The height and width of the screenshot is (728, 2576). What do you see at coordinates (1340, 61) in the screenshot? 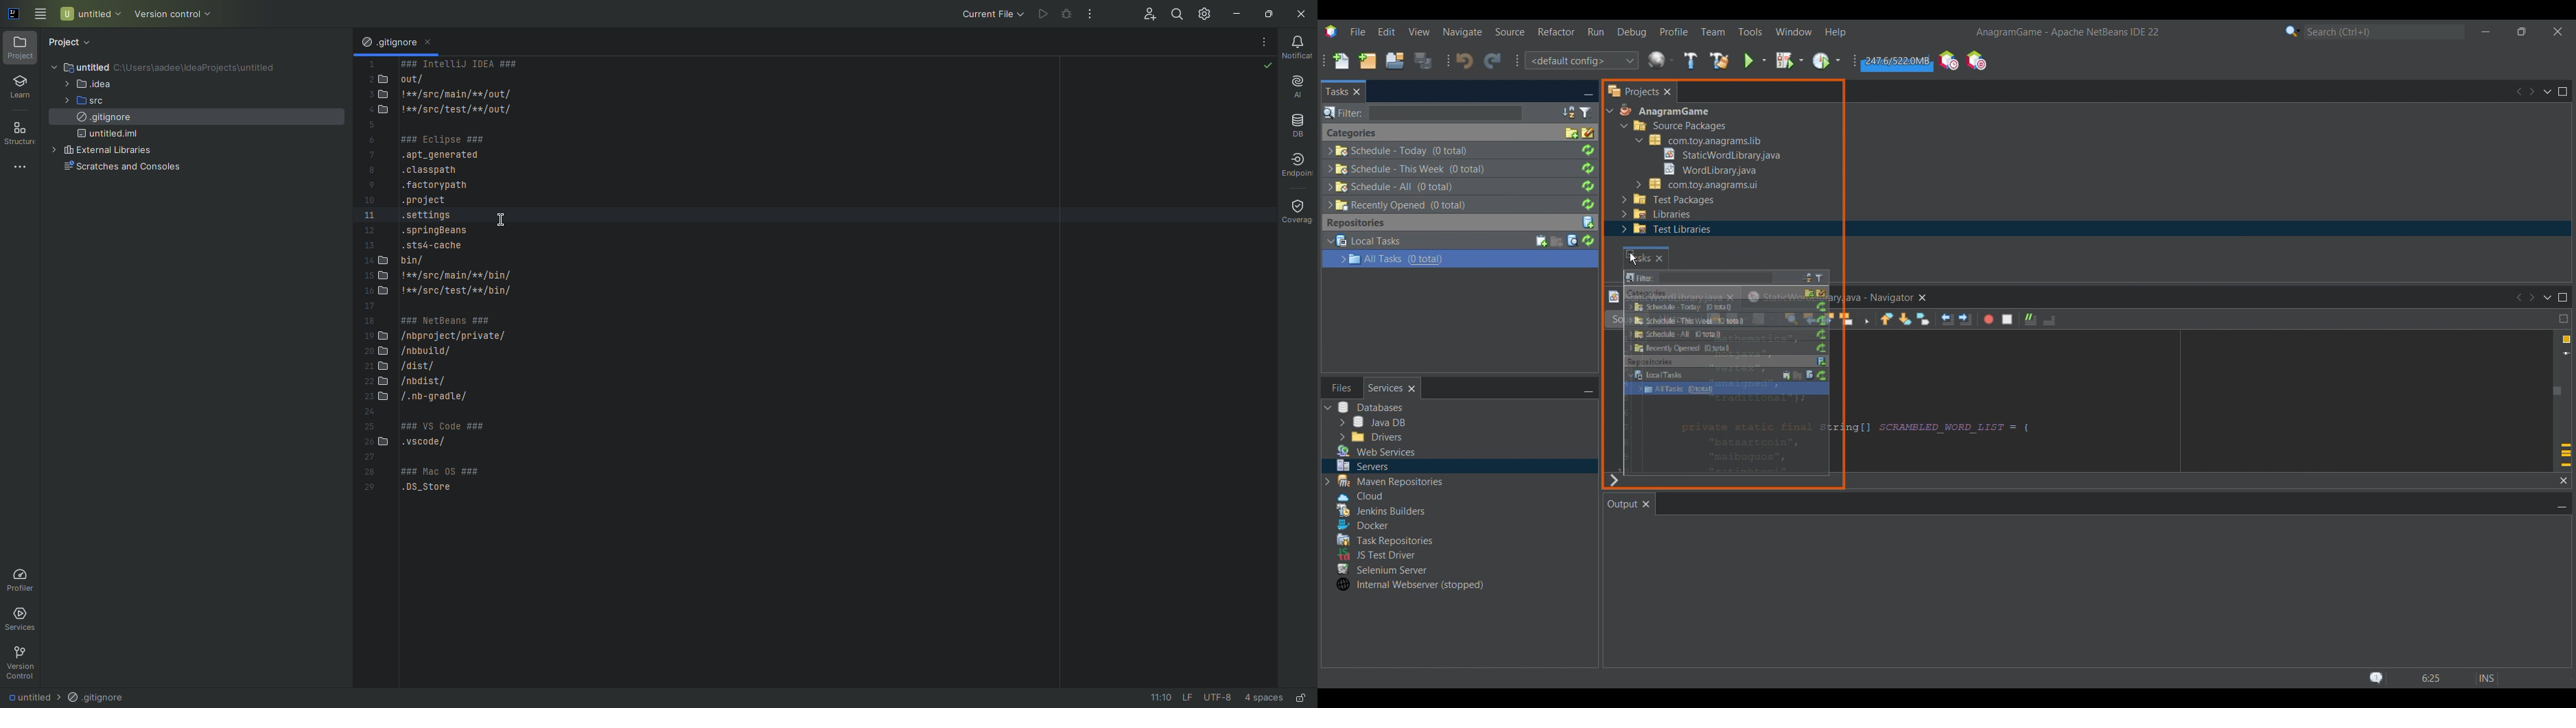
I see `New file` at bounding box center [1340, 61].